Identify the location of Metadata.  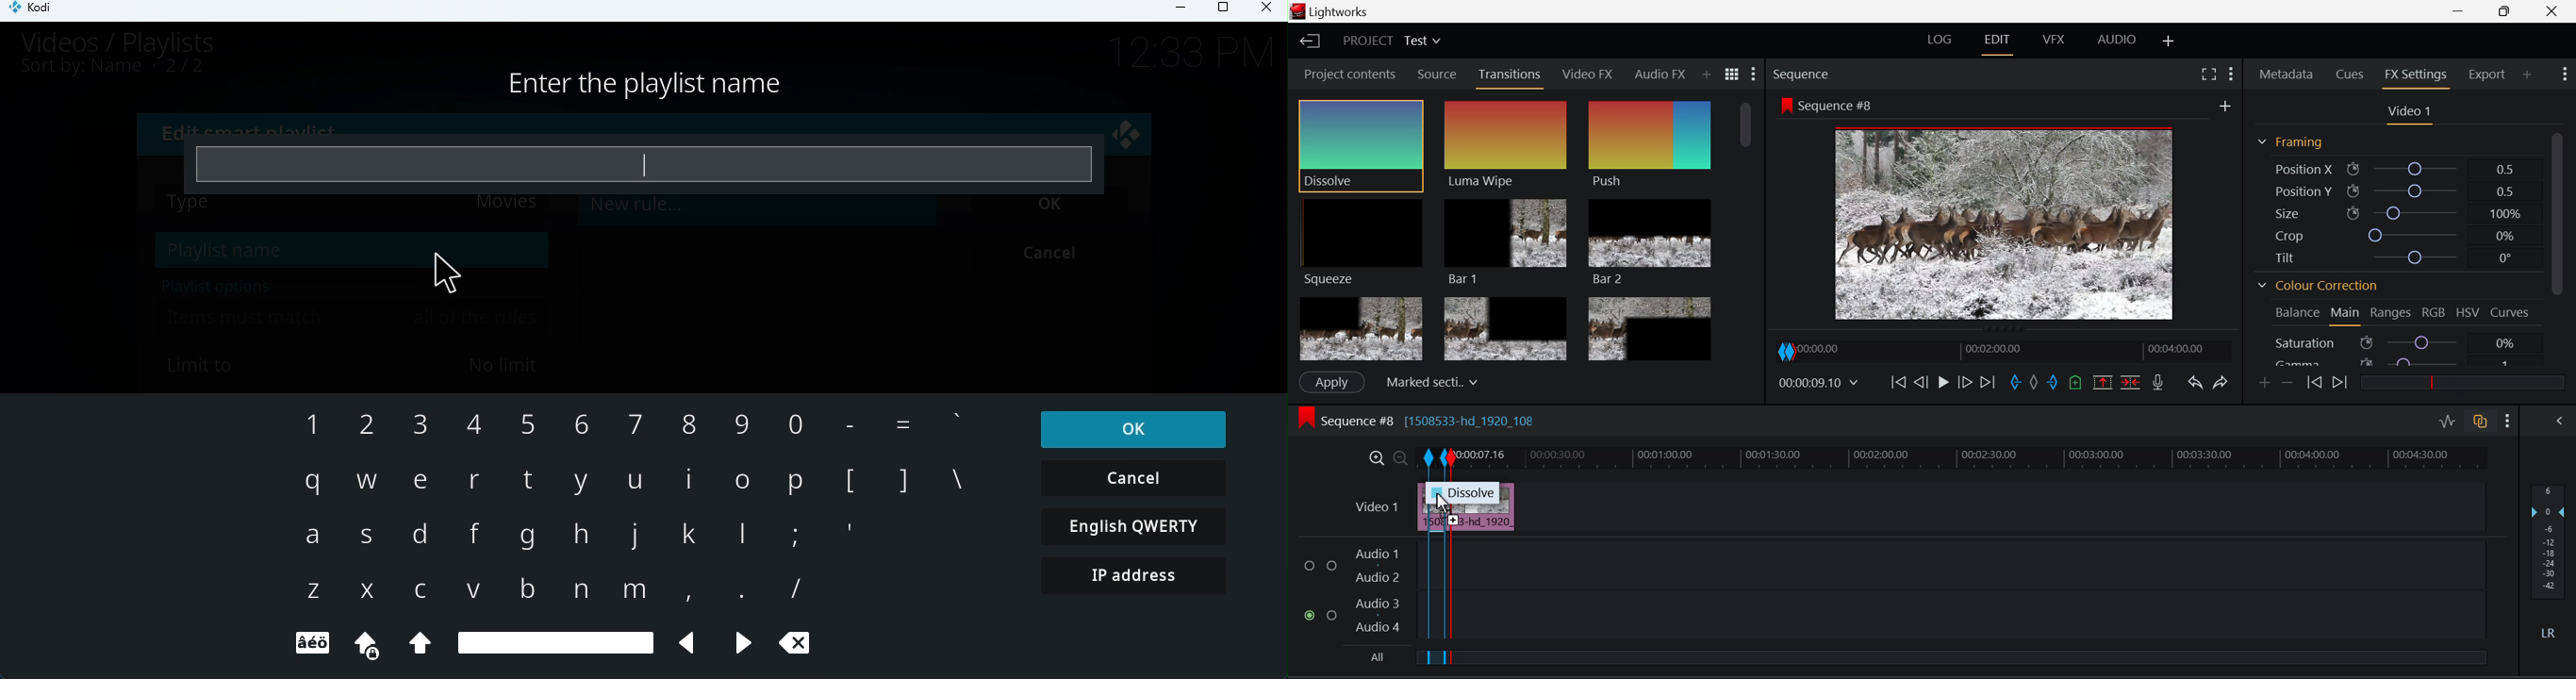
(2286, 75).